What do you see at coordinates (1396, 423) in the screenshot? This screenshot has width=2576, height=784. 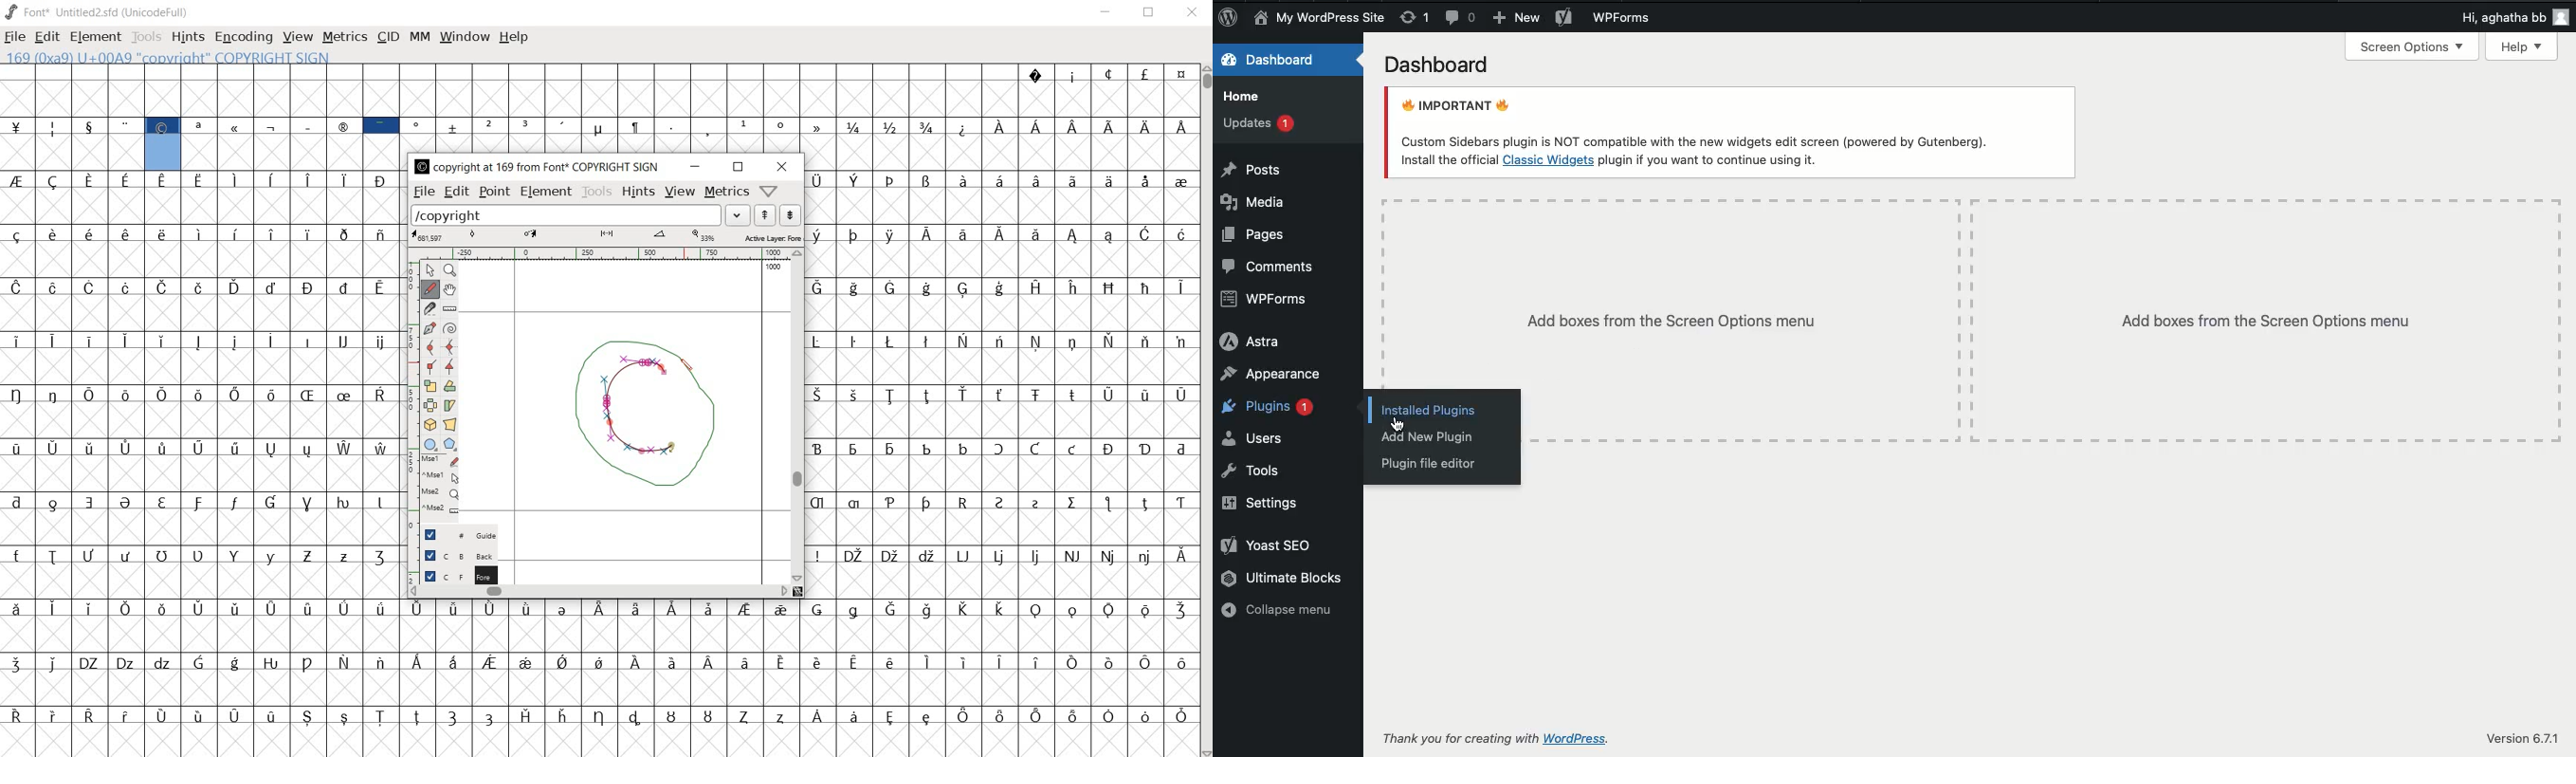 I see `cursor` at bounding box center [1396, 423].